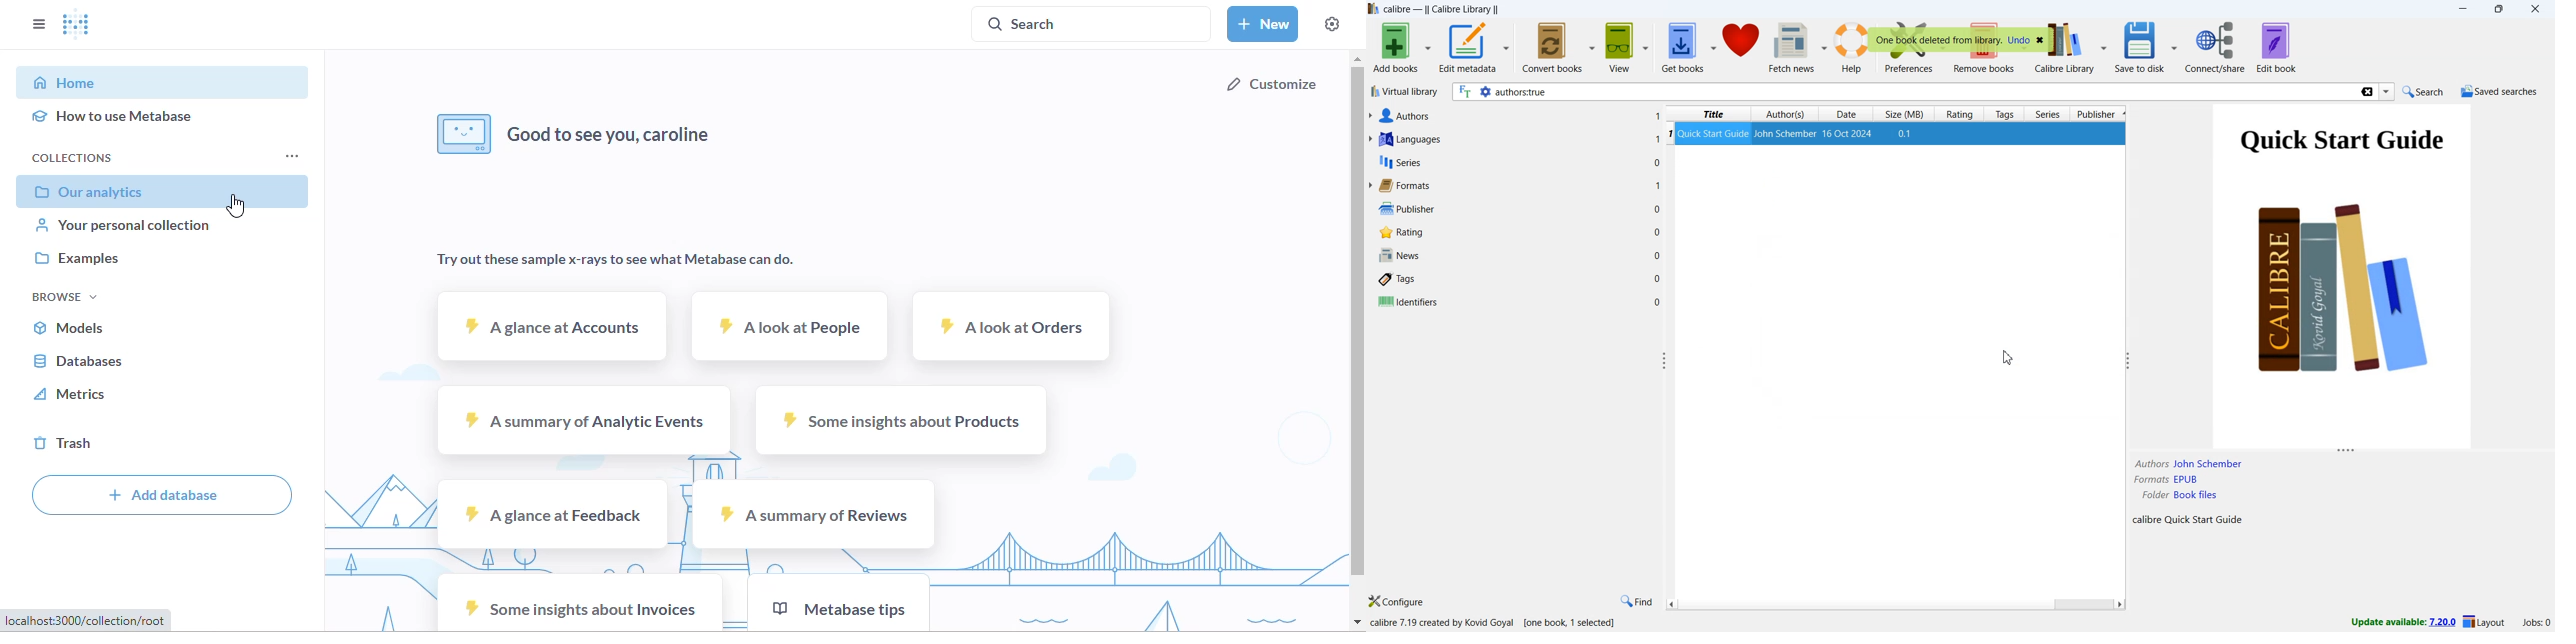 The height and width of the screenshot is (644, 2576). I want to click on series, so click(2048, 115).